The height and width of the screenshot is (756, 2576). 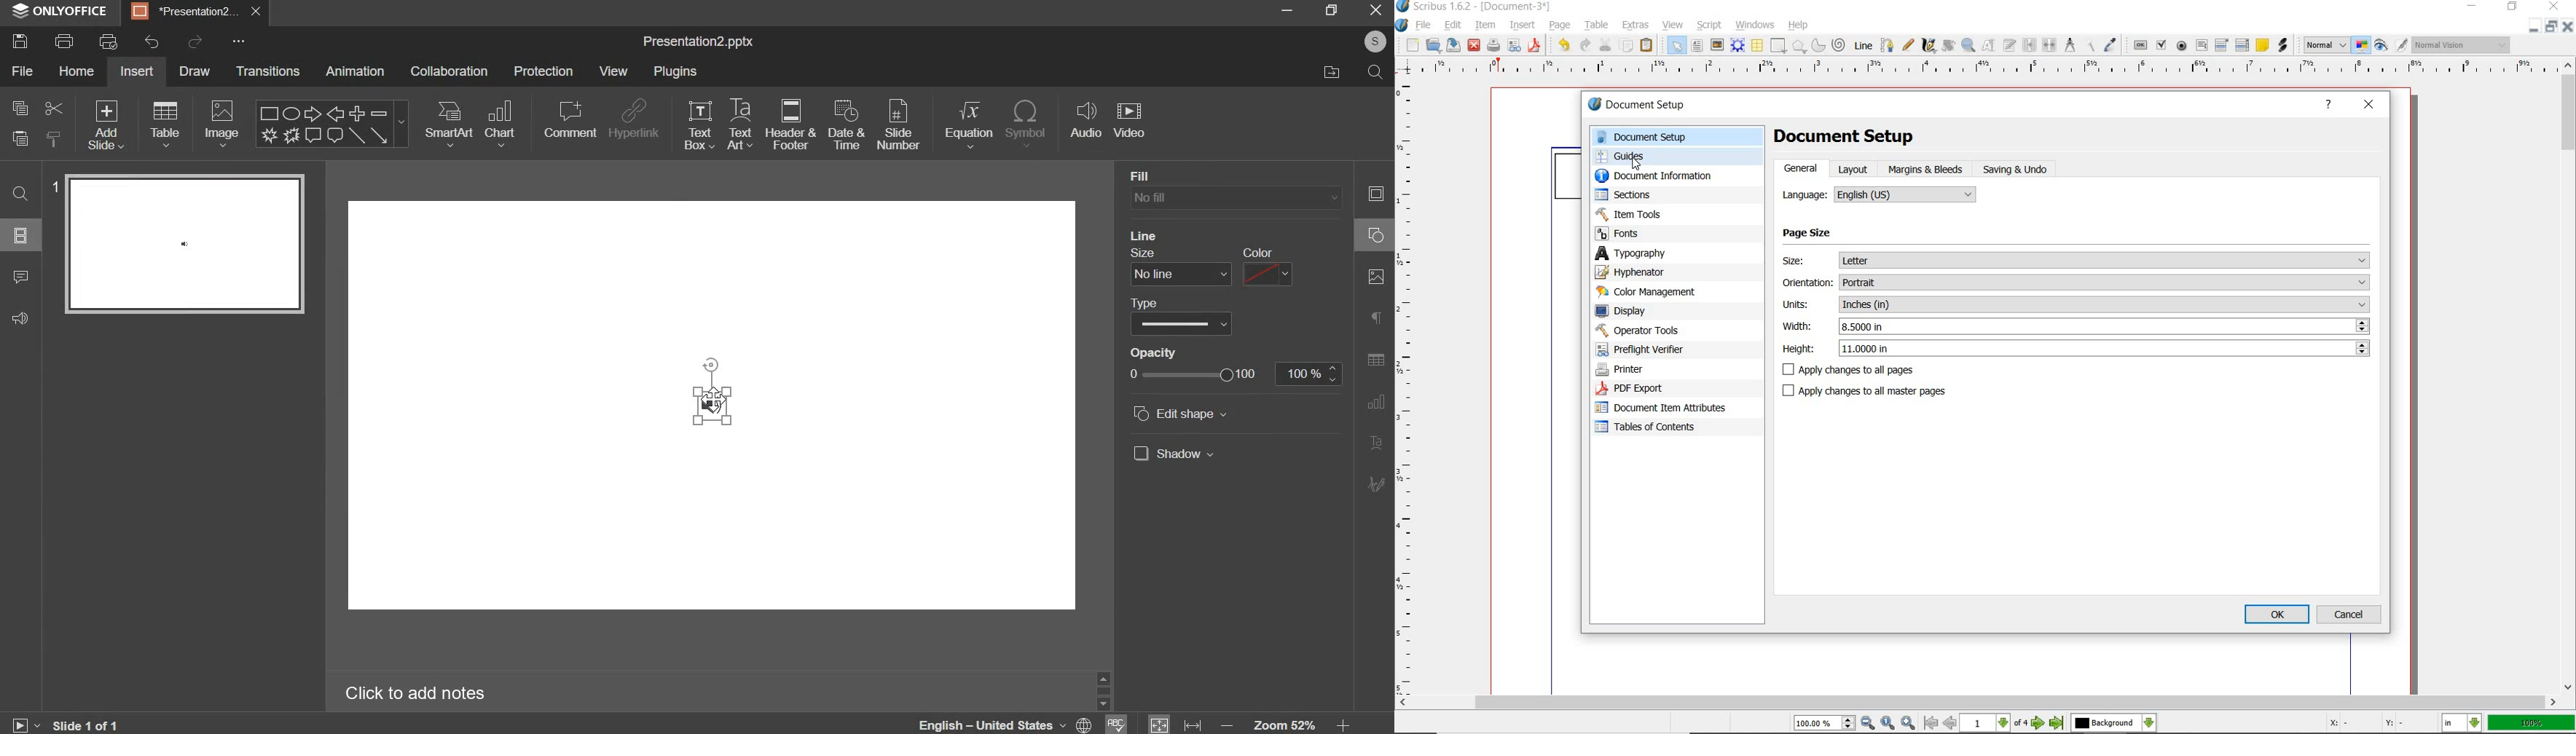 What do you see at coordinates (2462, 46) in the screenshot?
I see `visual appearance of the display` at bounding box center [2462, 46].